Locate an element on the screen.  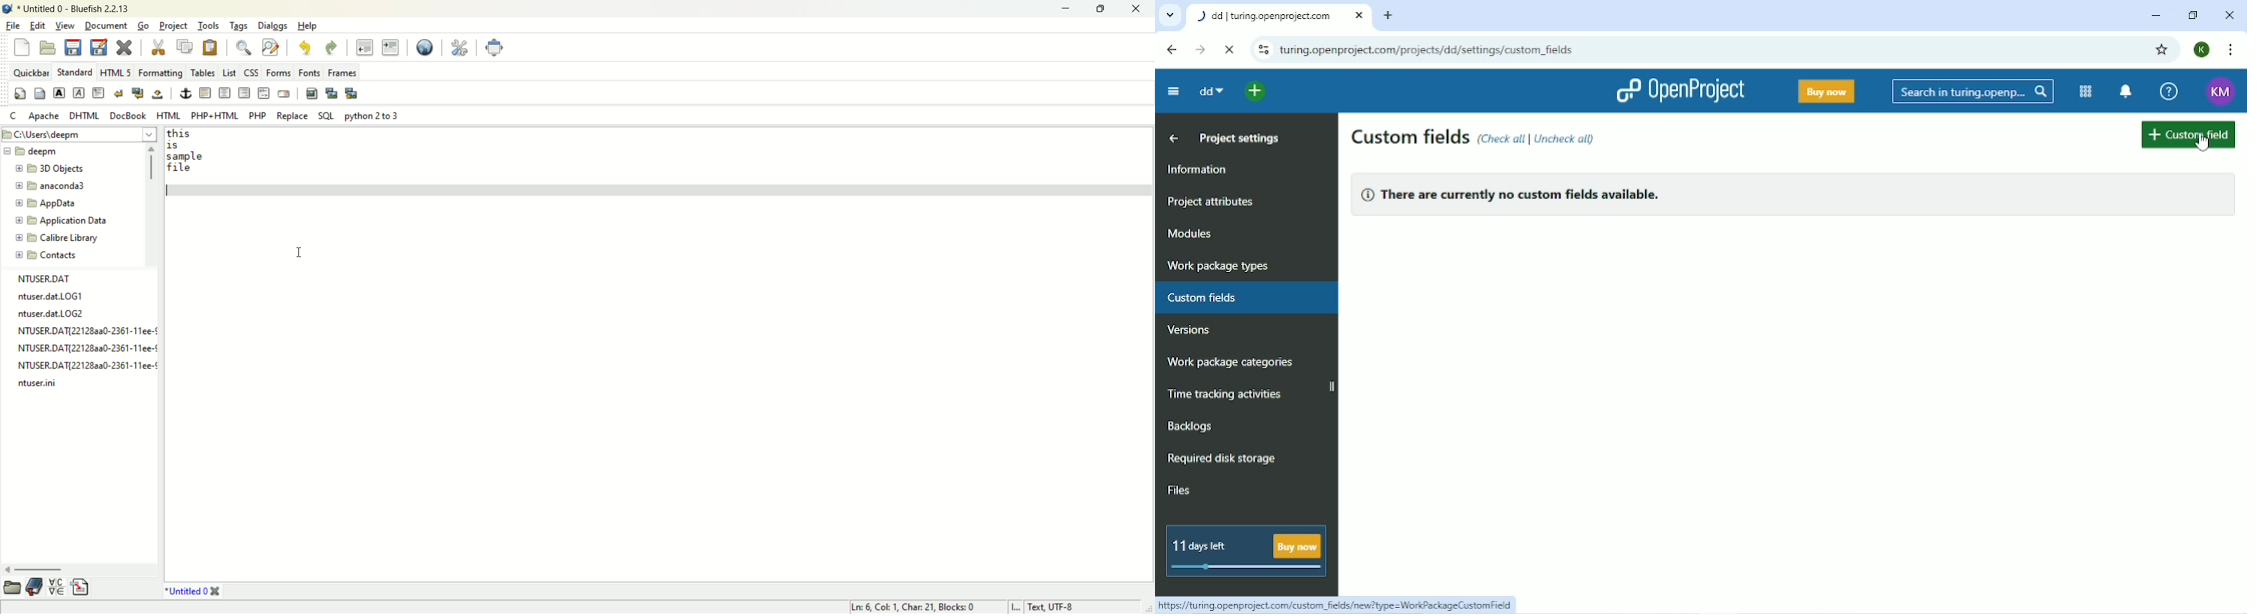
copy is located at coordinates (187, 45).